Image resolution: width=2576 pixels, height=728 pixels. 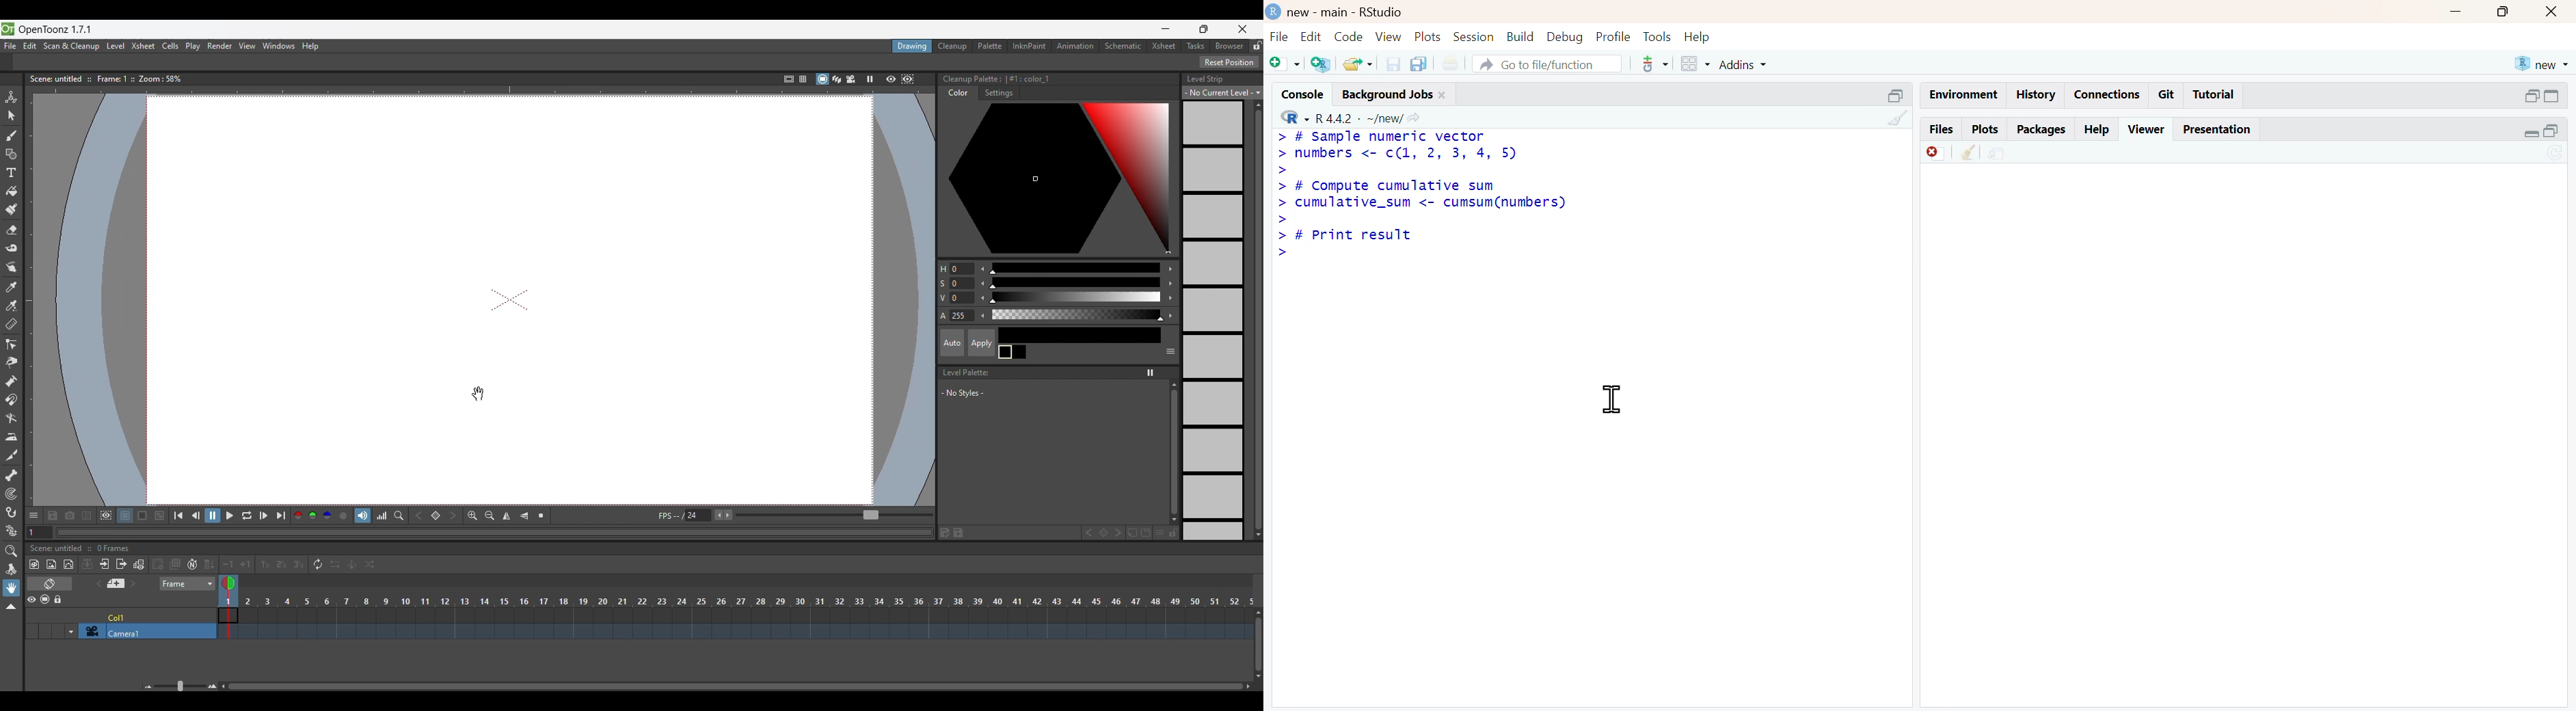 What do you see at coordinates (1451, 63) in the screenshot?
I see `print` at bounding box center [1451, 63].